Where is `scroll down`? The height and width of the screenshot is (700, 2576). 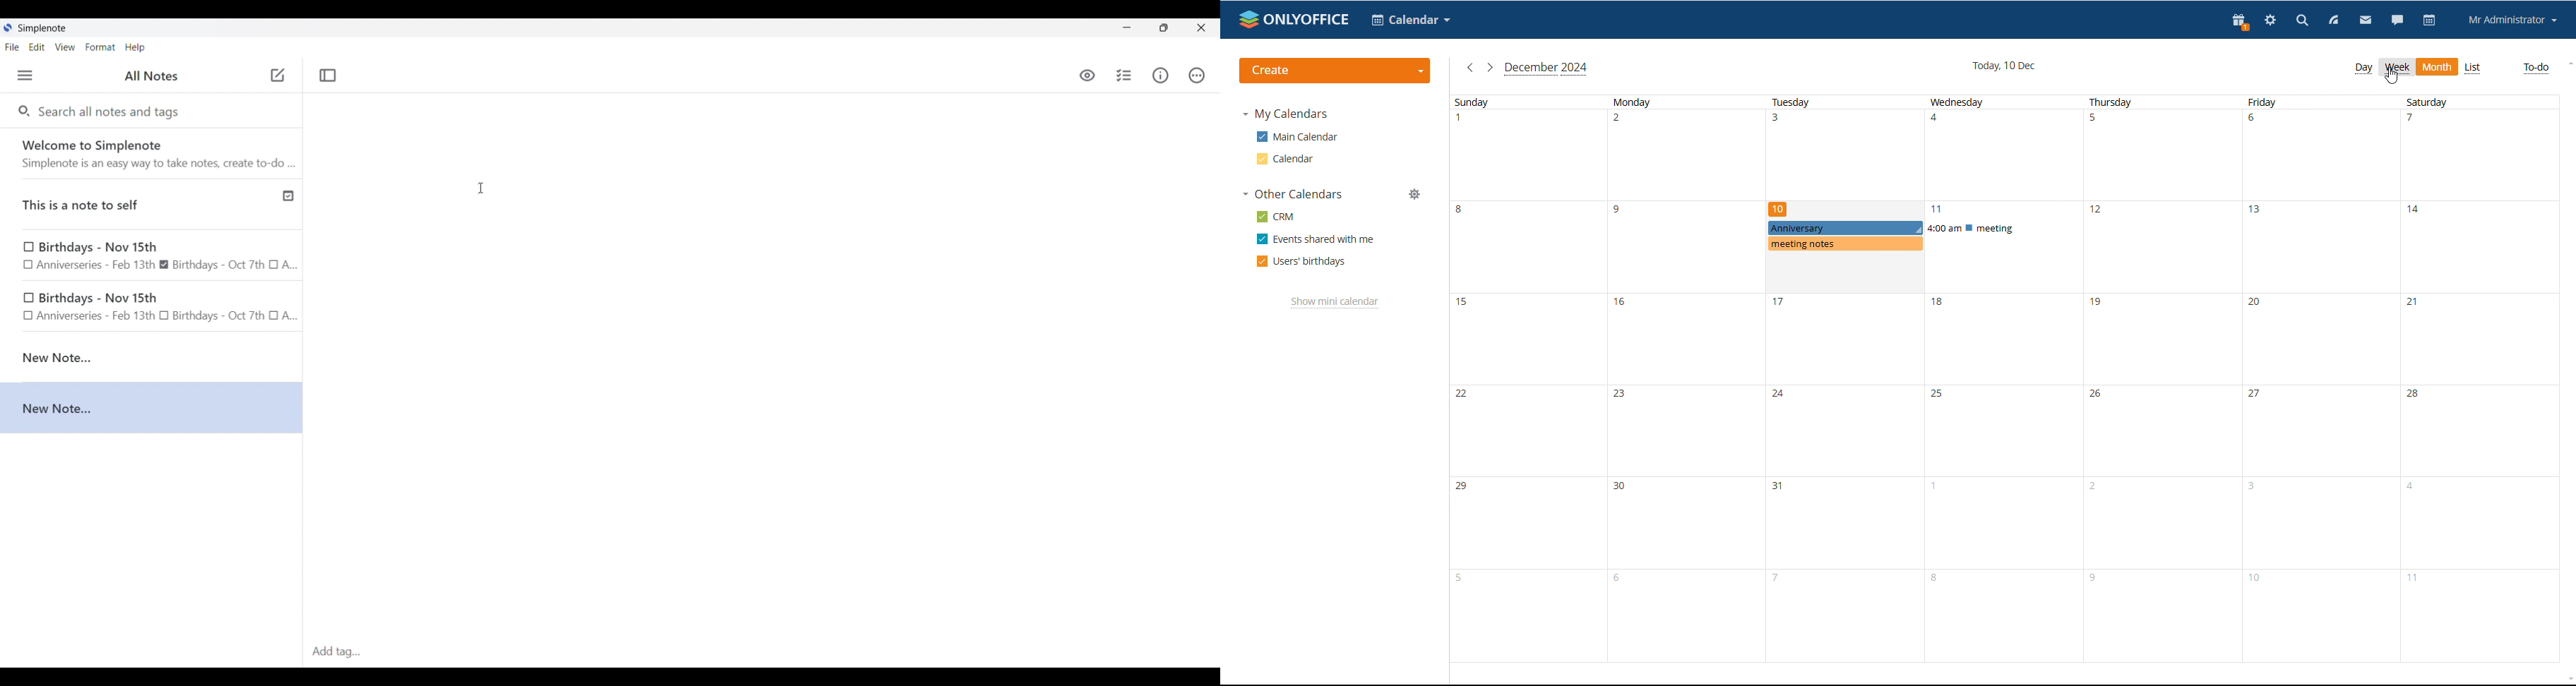
scroll down is located at coordinates (2564, 675).